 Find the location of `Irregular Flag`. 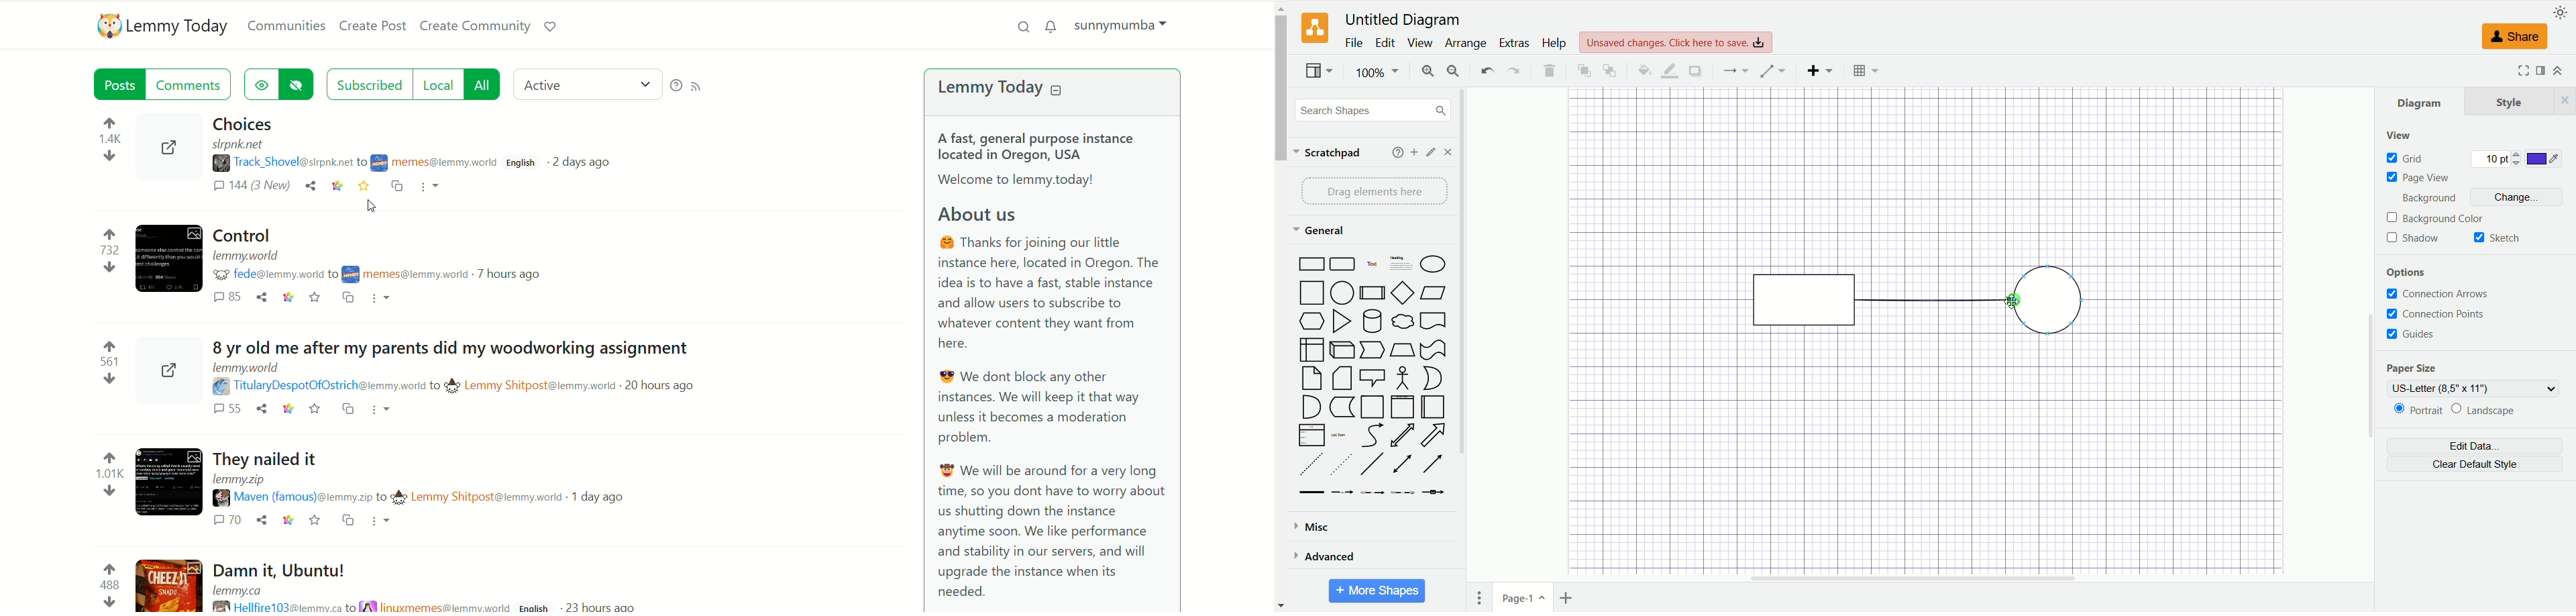

Irregular Flag is located at coordinates (1434, 350).